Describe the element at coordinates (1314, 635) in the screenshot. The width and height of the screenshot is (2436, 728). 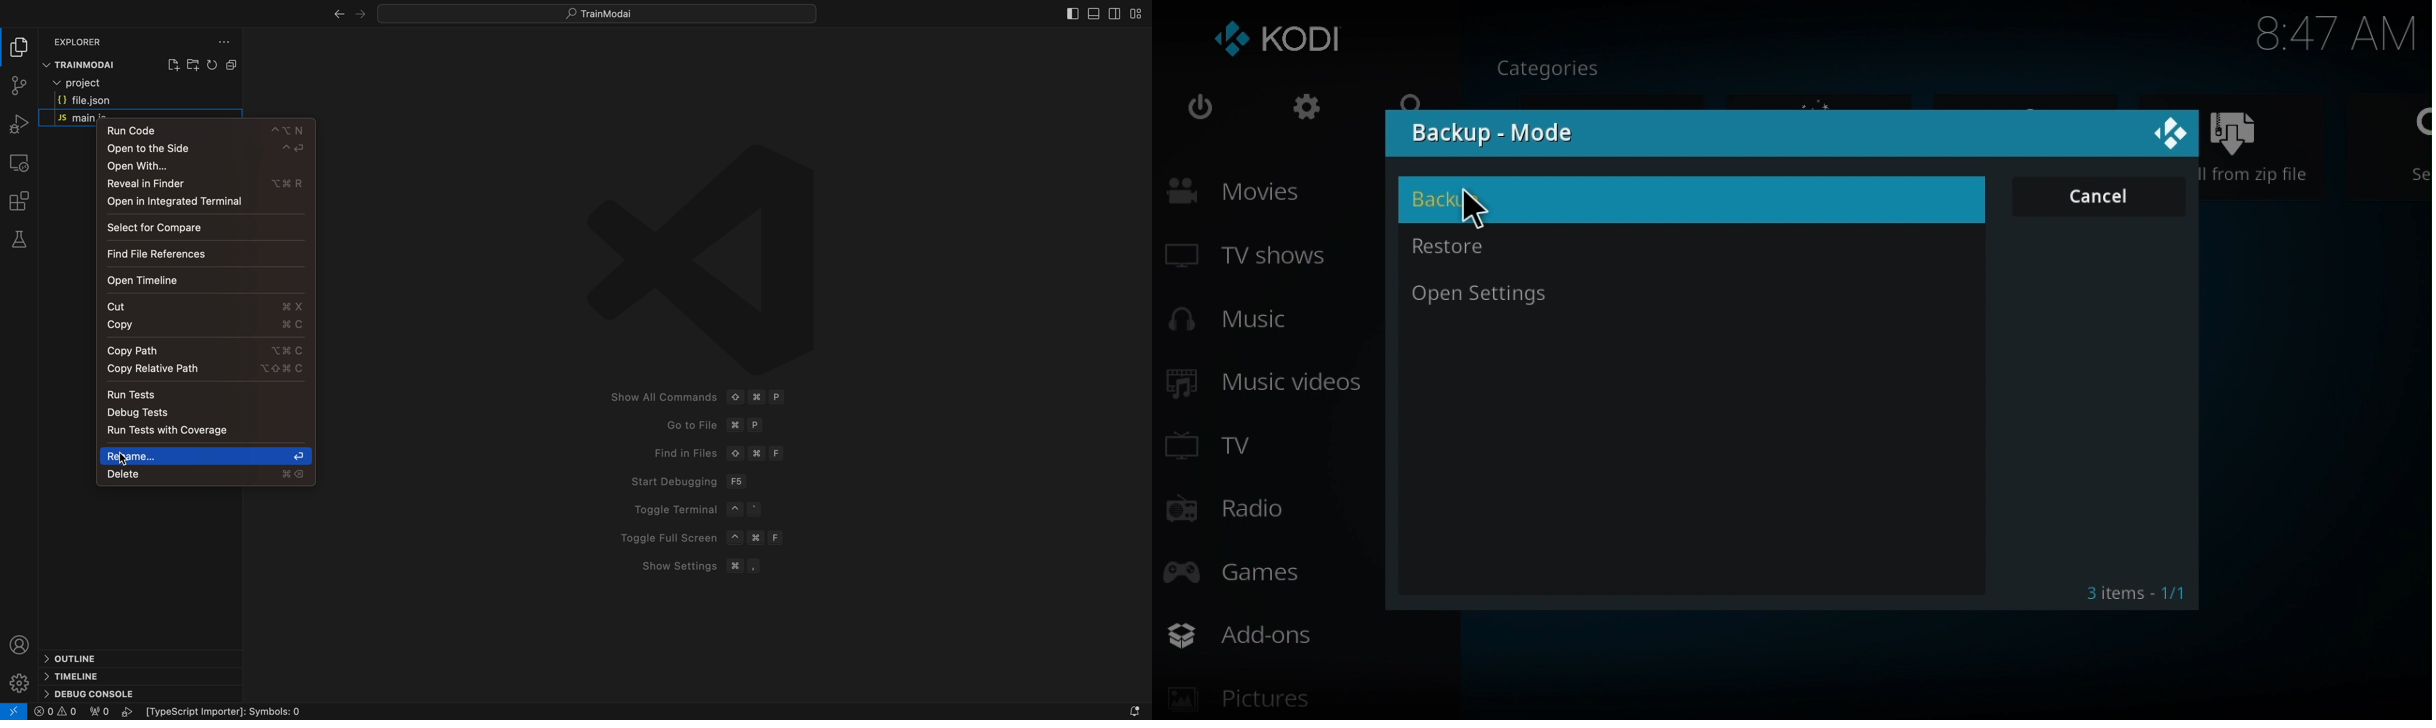
I see `add-ons` at that location.